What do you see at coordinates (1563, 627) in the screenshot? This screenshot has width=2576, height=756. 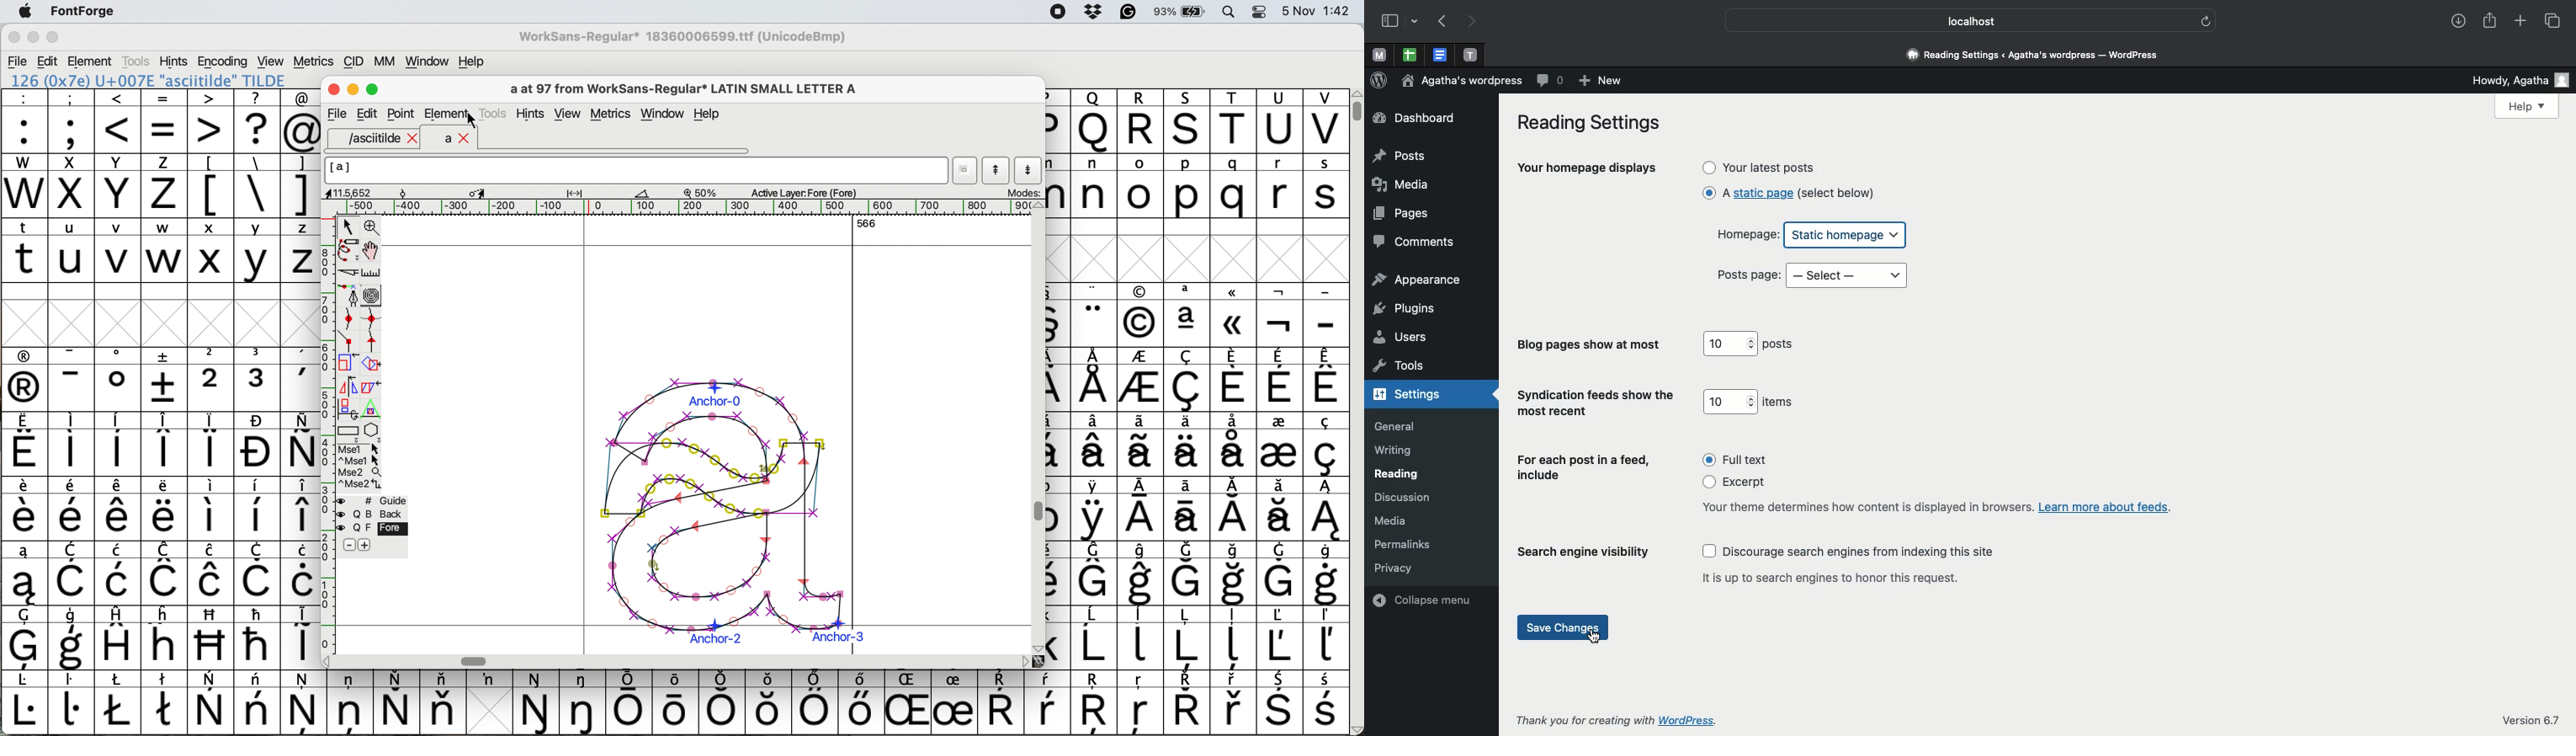 I see `Save changes` at bounding box center [1563, 627].